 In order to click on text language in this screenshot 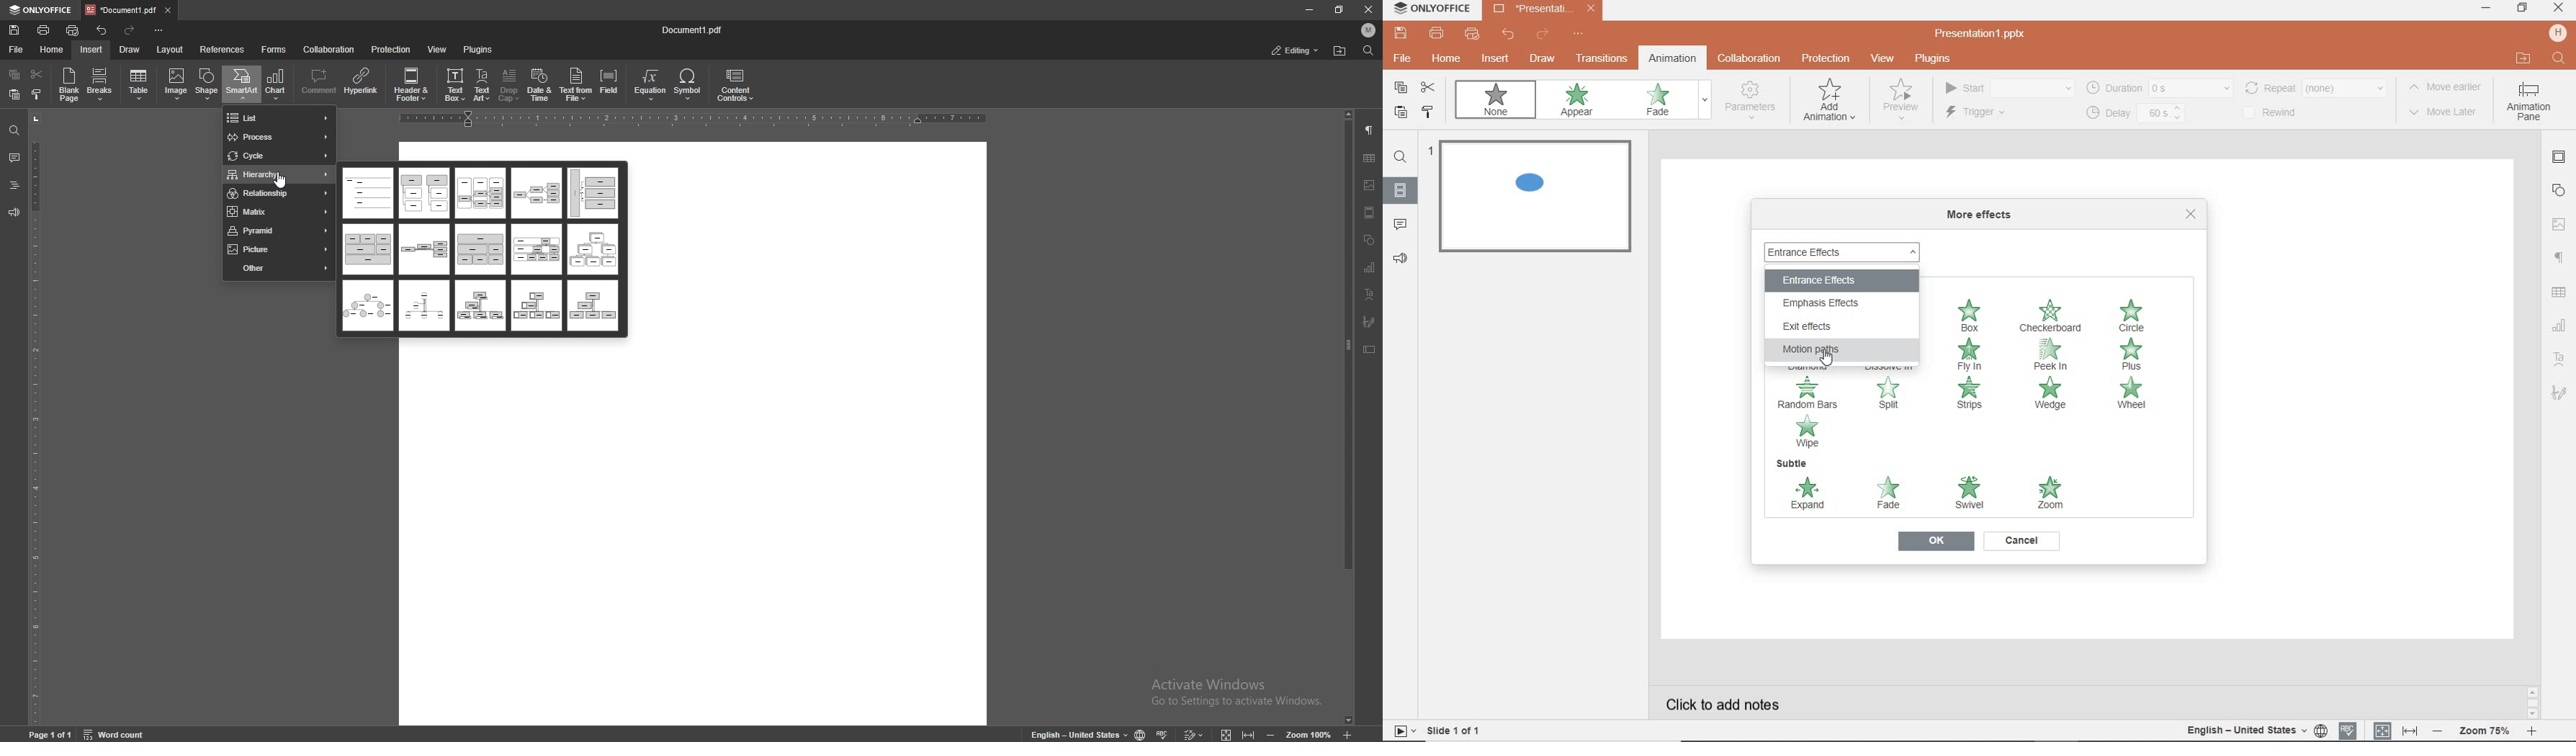, I will do `click(2254, 731)`.